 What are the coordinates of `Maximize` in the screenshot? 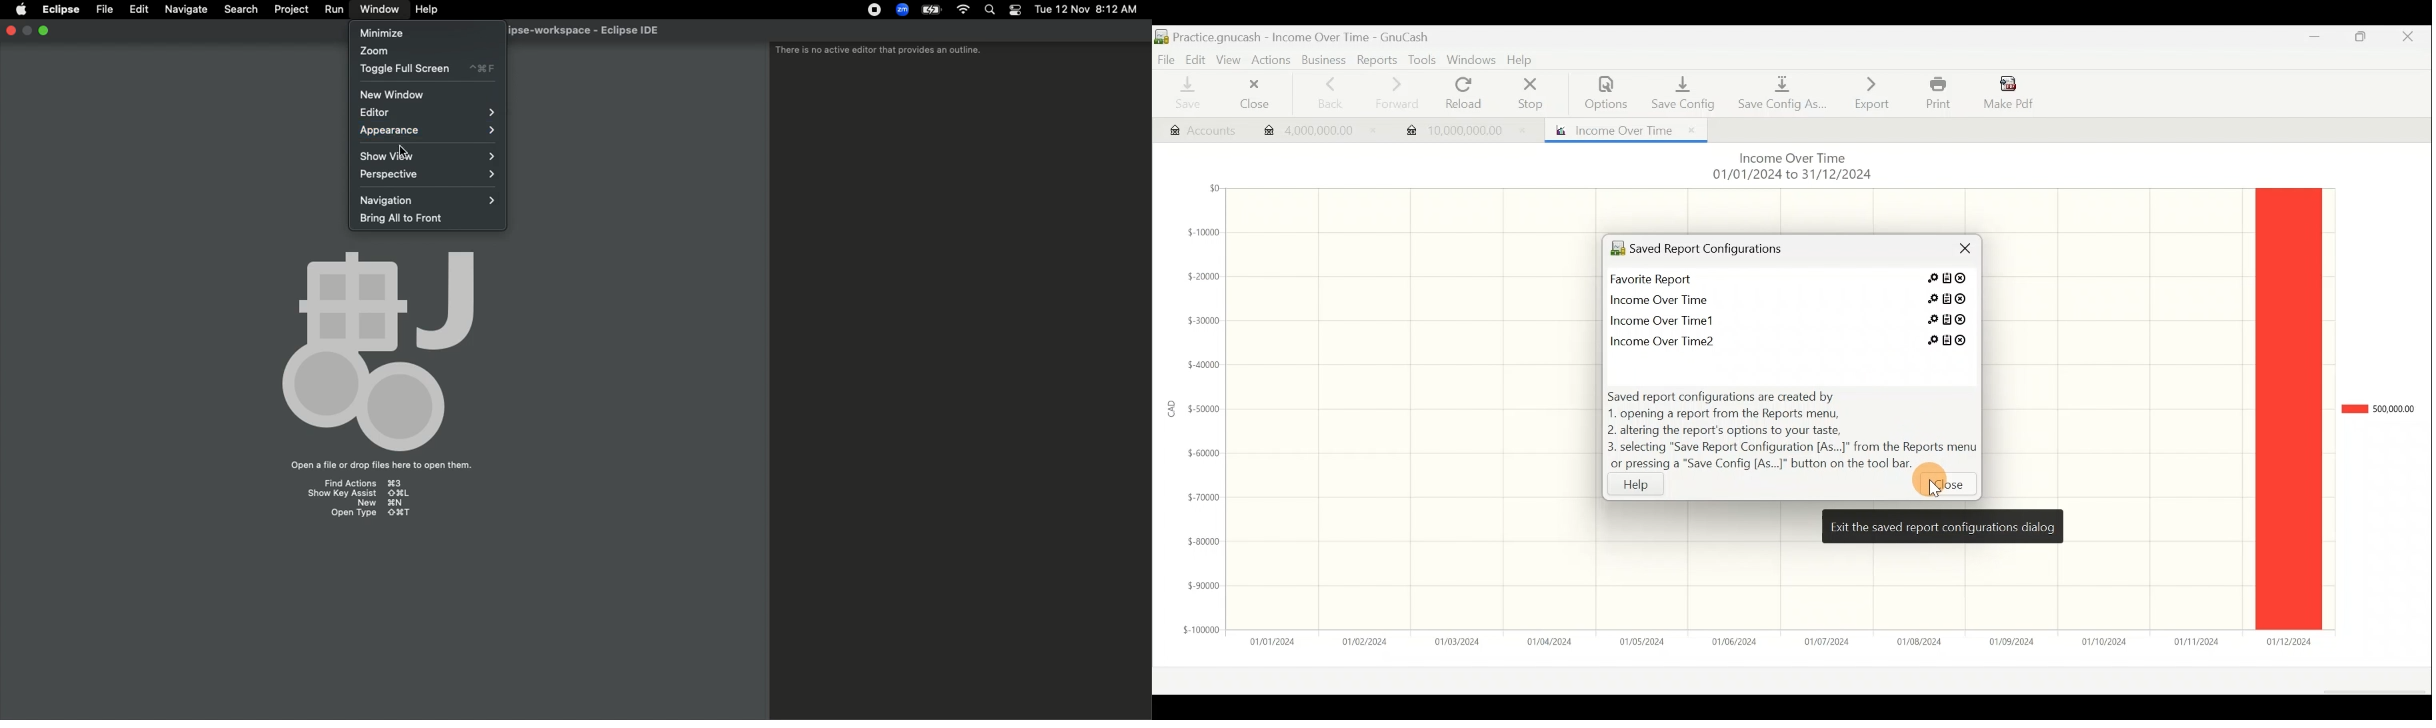 It's located at (44, 31).